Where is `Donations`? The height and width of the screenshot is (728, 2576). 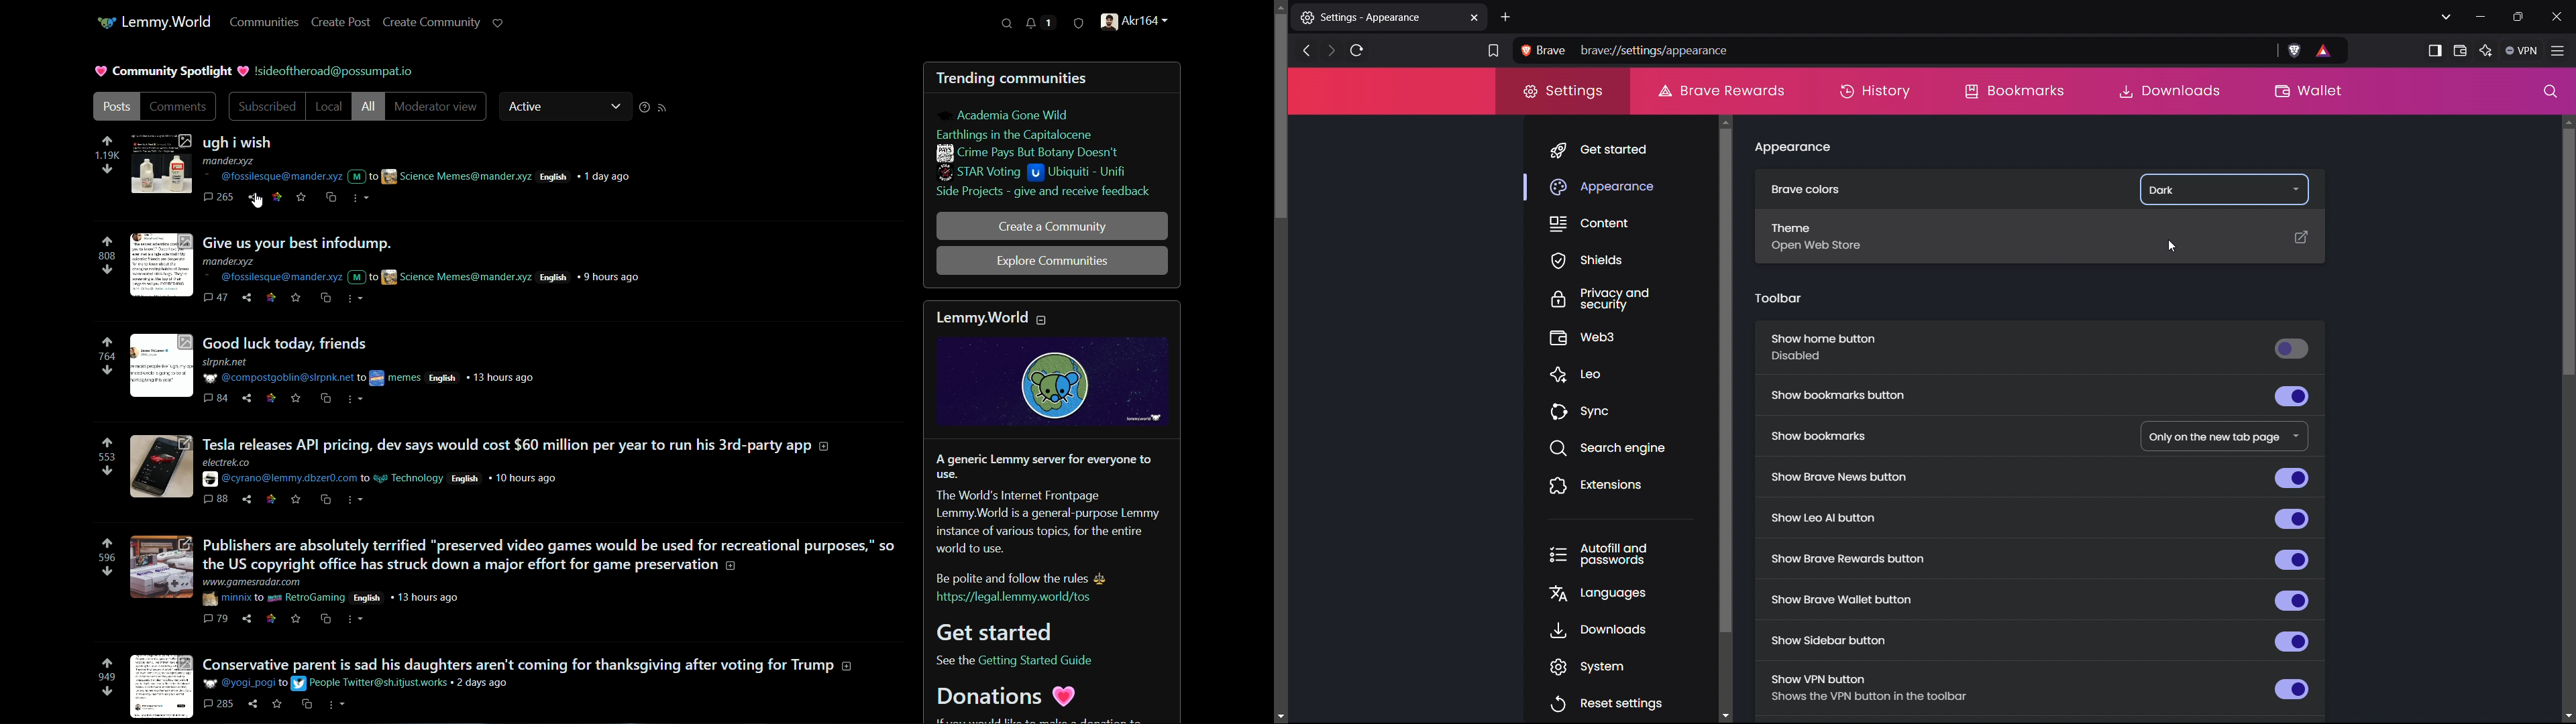
Donations is located at coordinates (1010, 696).